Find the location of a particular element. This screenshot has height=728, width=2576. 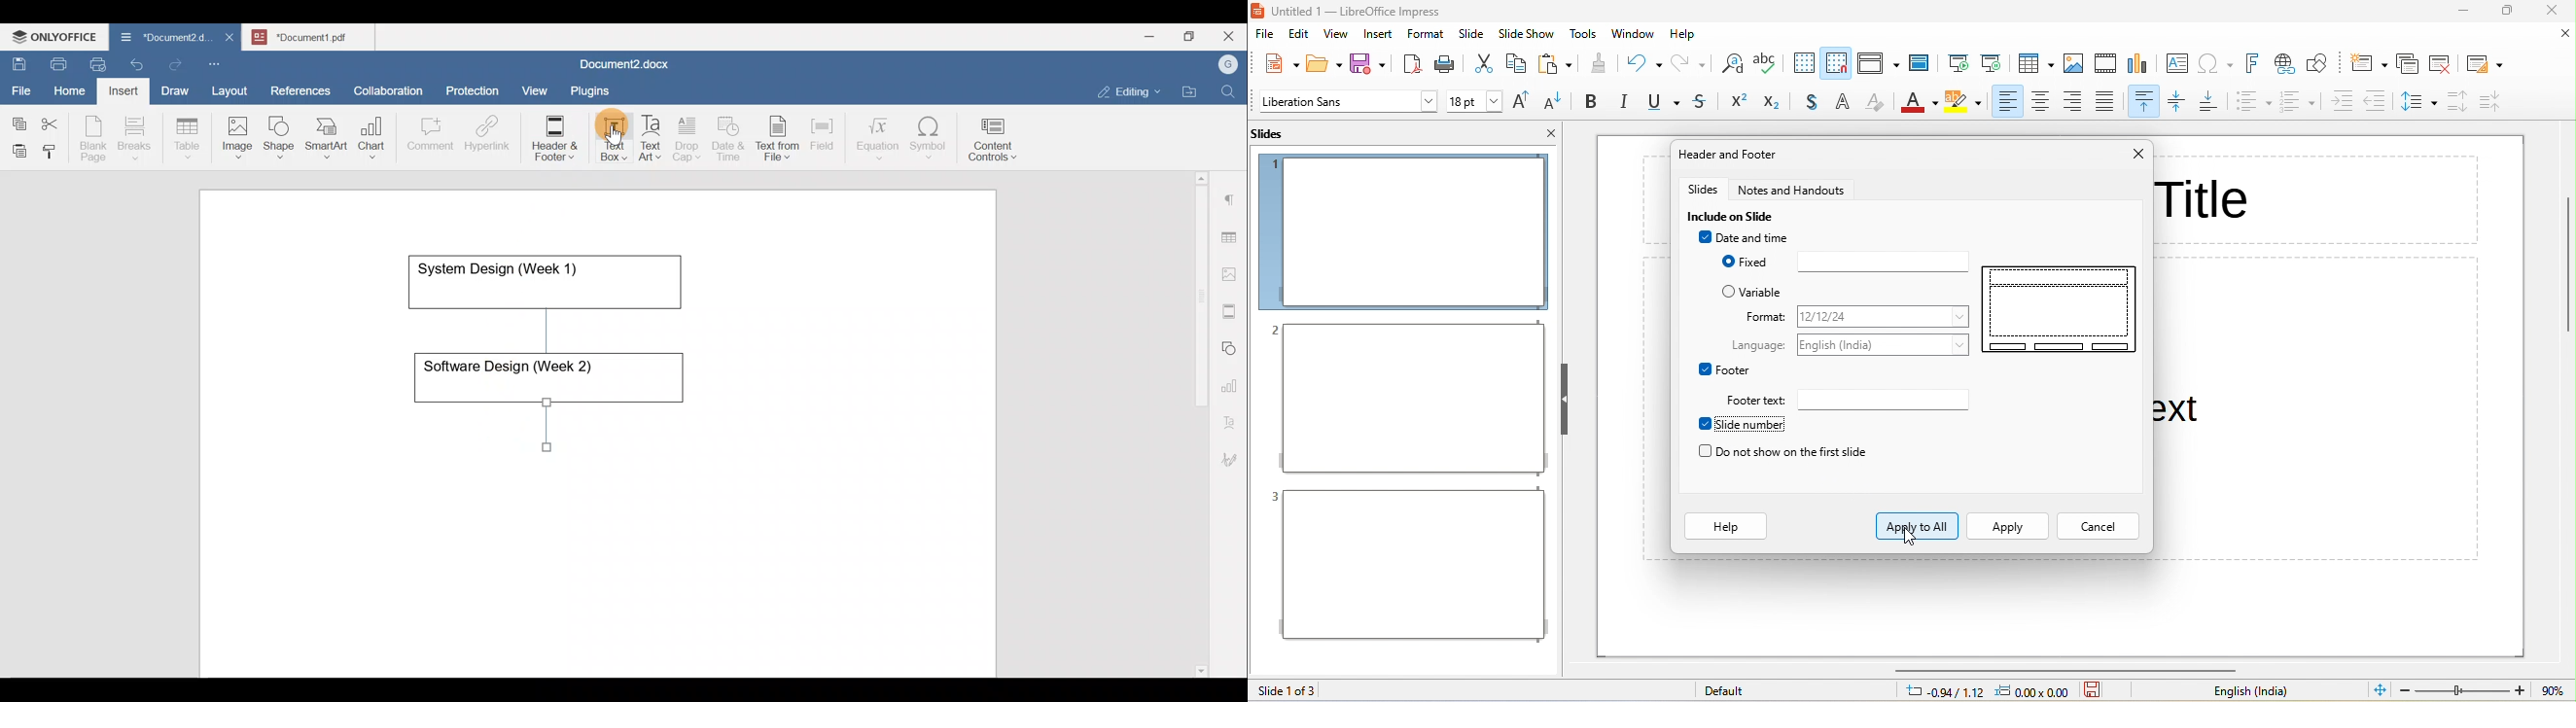

special character is located at coordinates (2219, 63).